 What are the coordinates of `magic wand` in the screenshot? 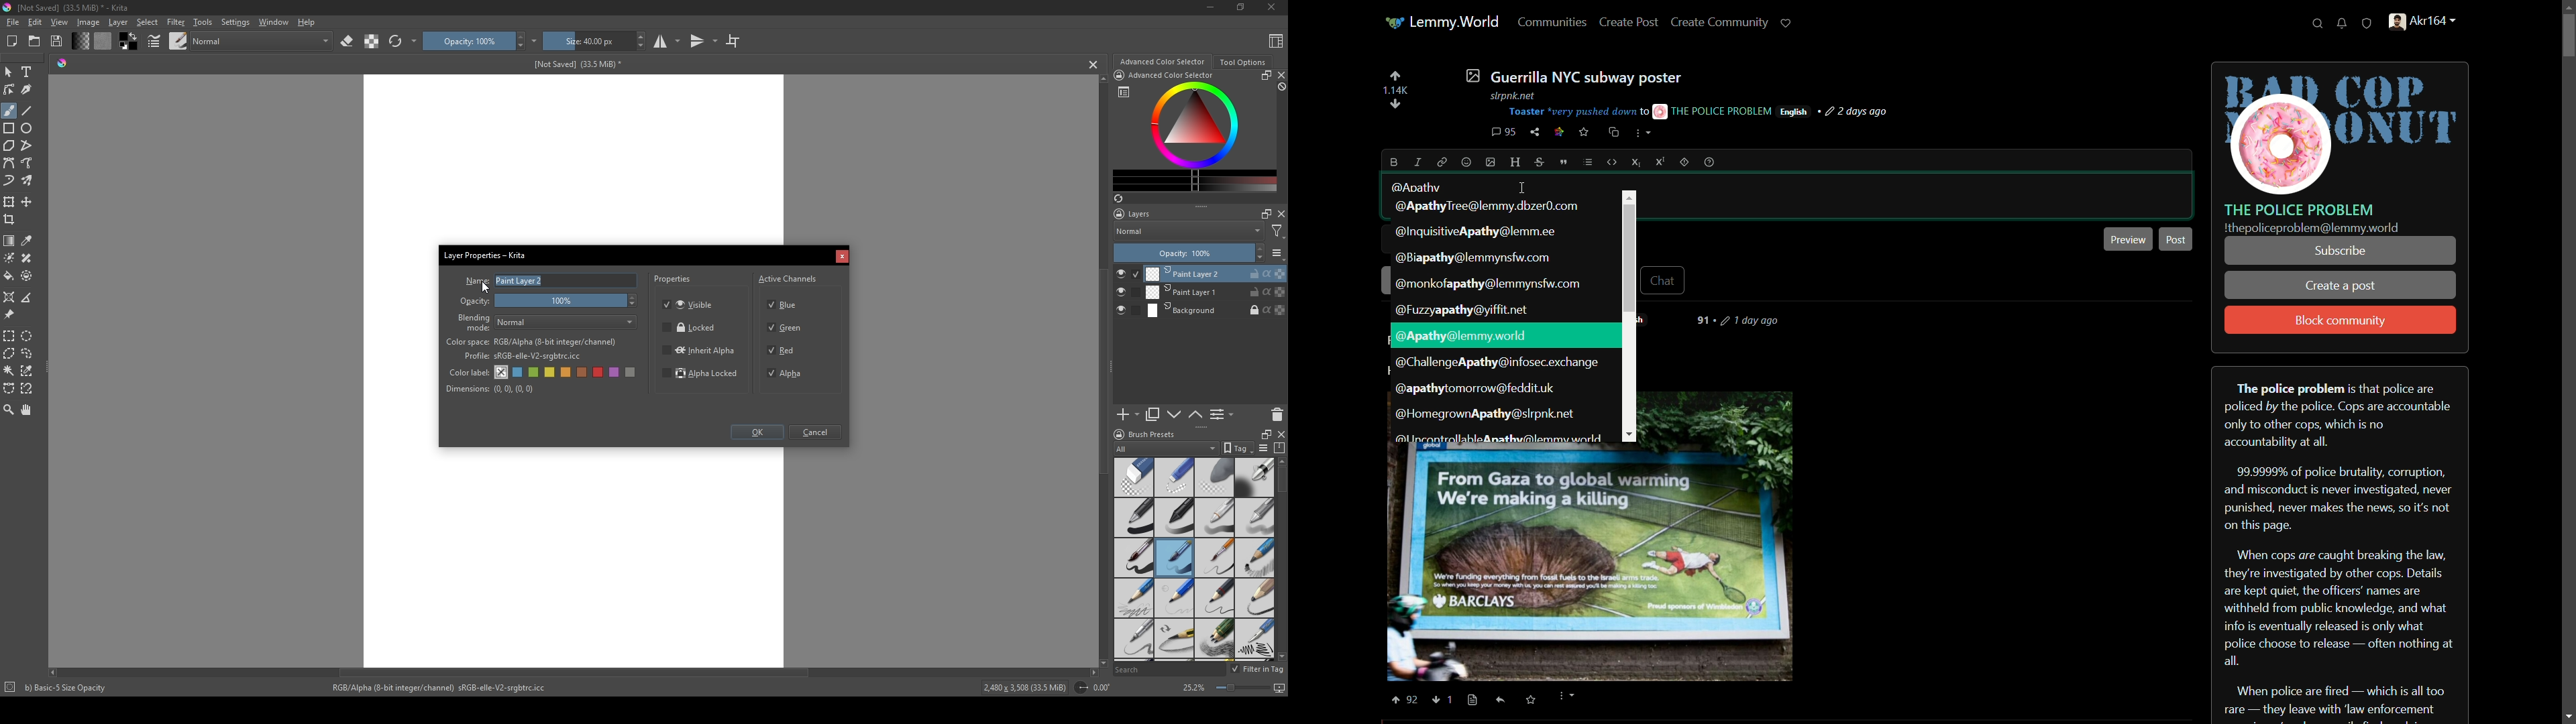 It's located at (9, 370).